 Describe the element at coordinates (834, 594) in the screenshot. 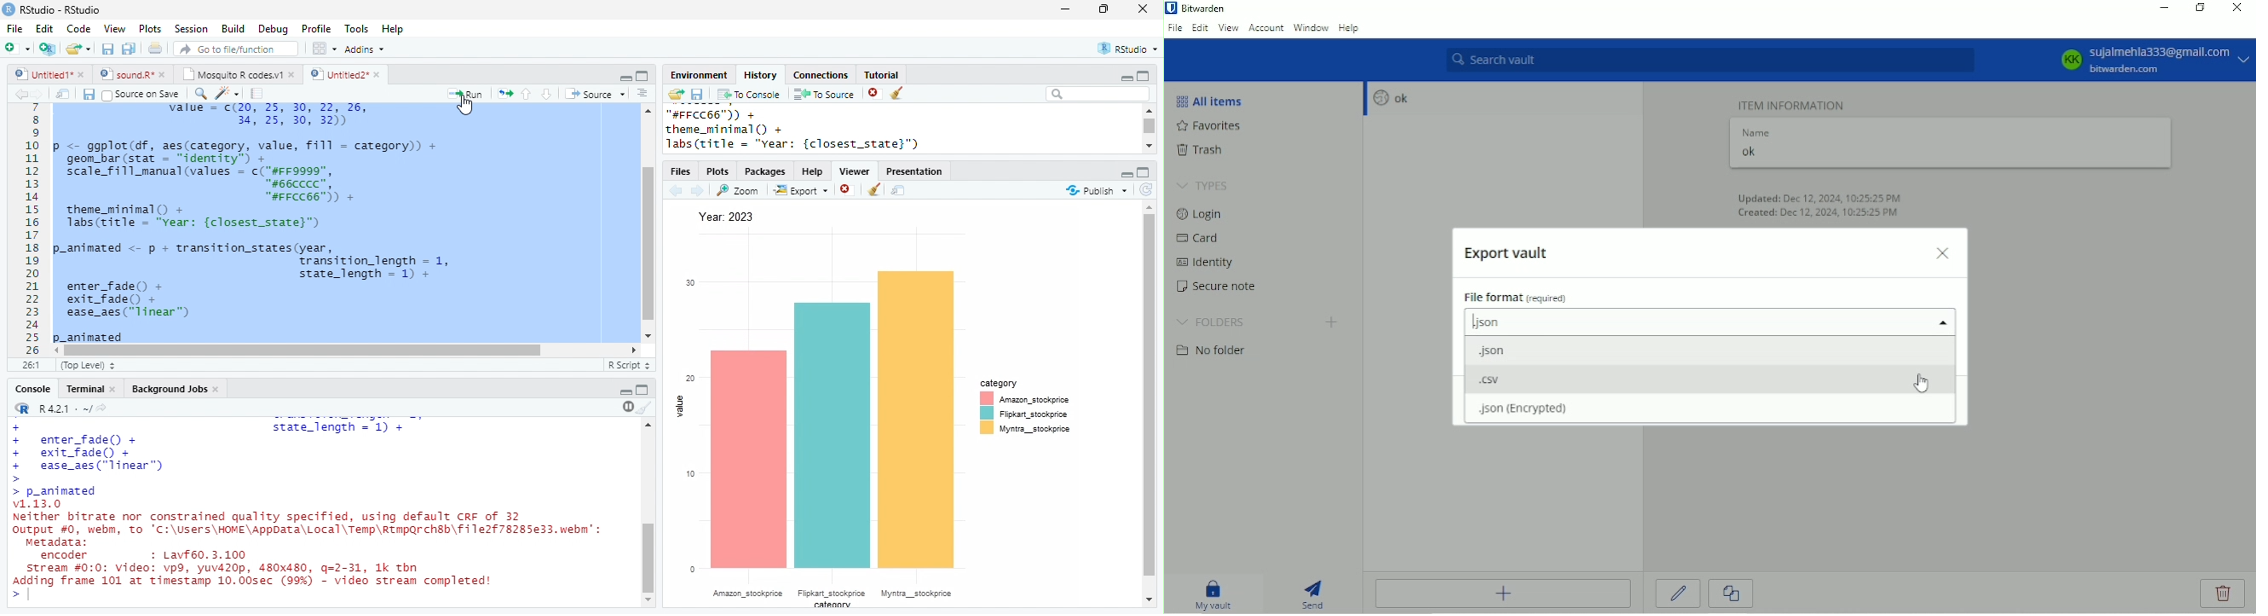

I see `category items` at that location.